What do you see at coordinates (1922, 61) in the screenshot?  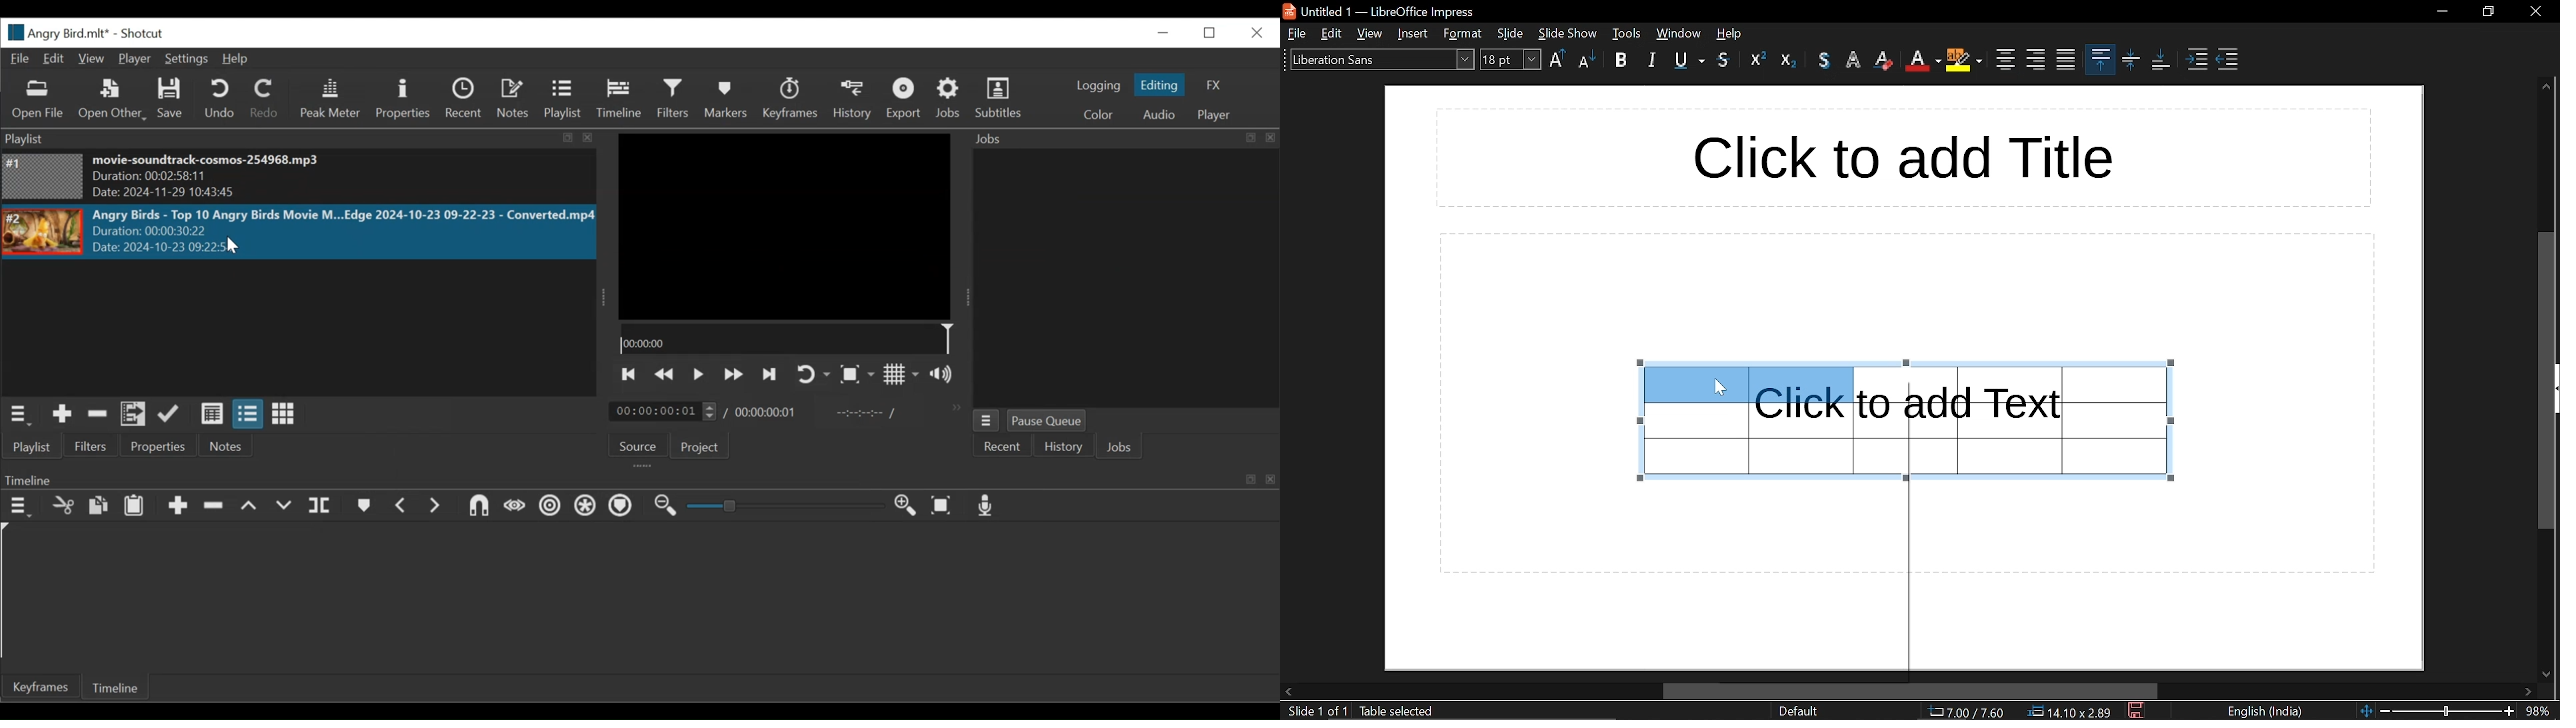 I see `font color` at bounding box center [1922, 61].